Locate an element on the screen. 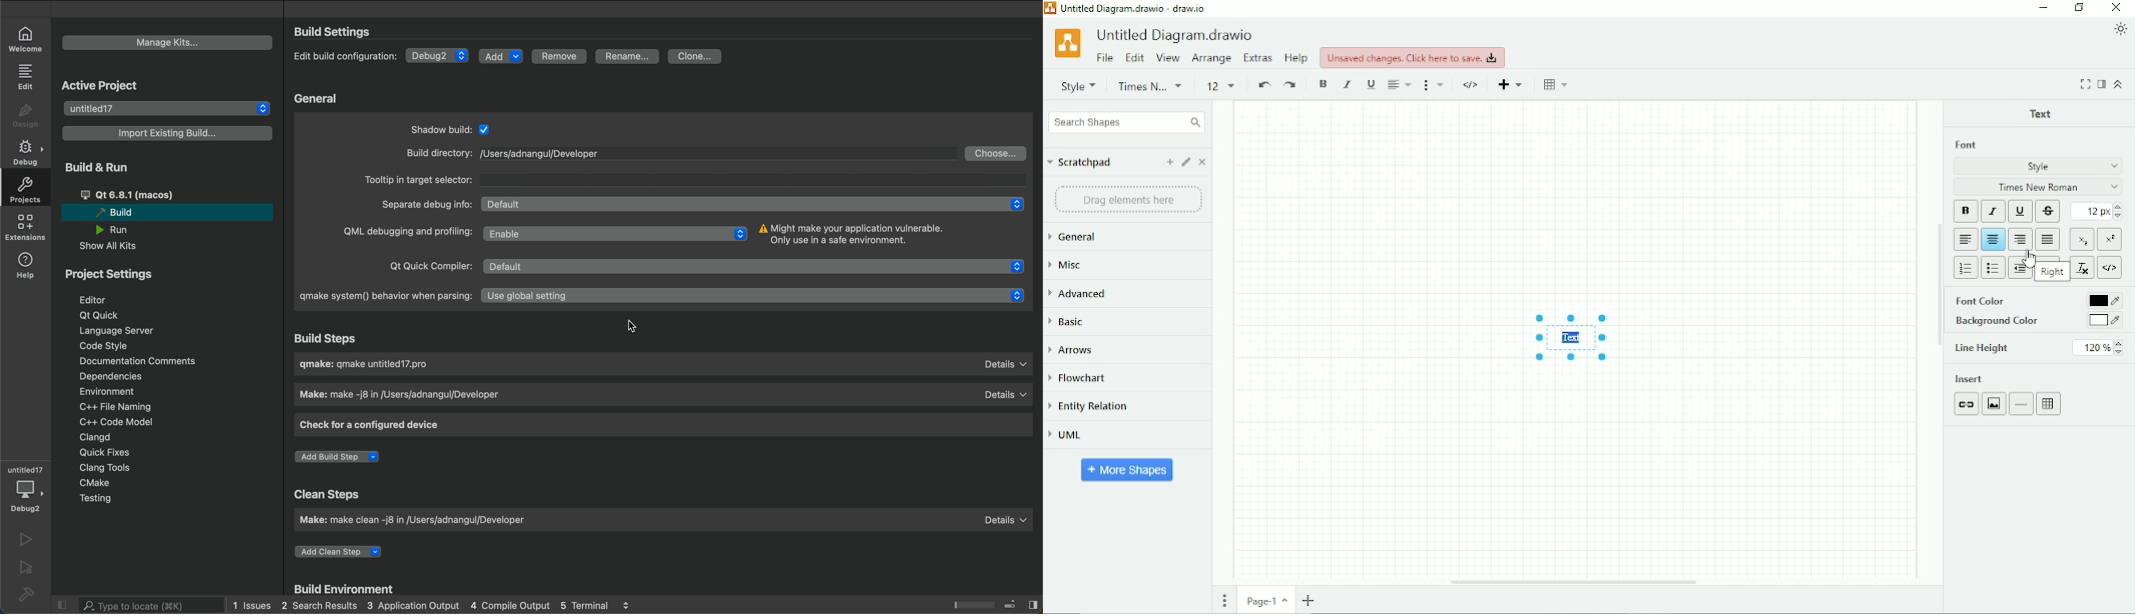 The image size is (2156, 616). Pages is located at coordinates (1227, 599).